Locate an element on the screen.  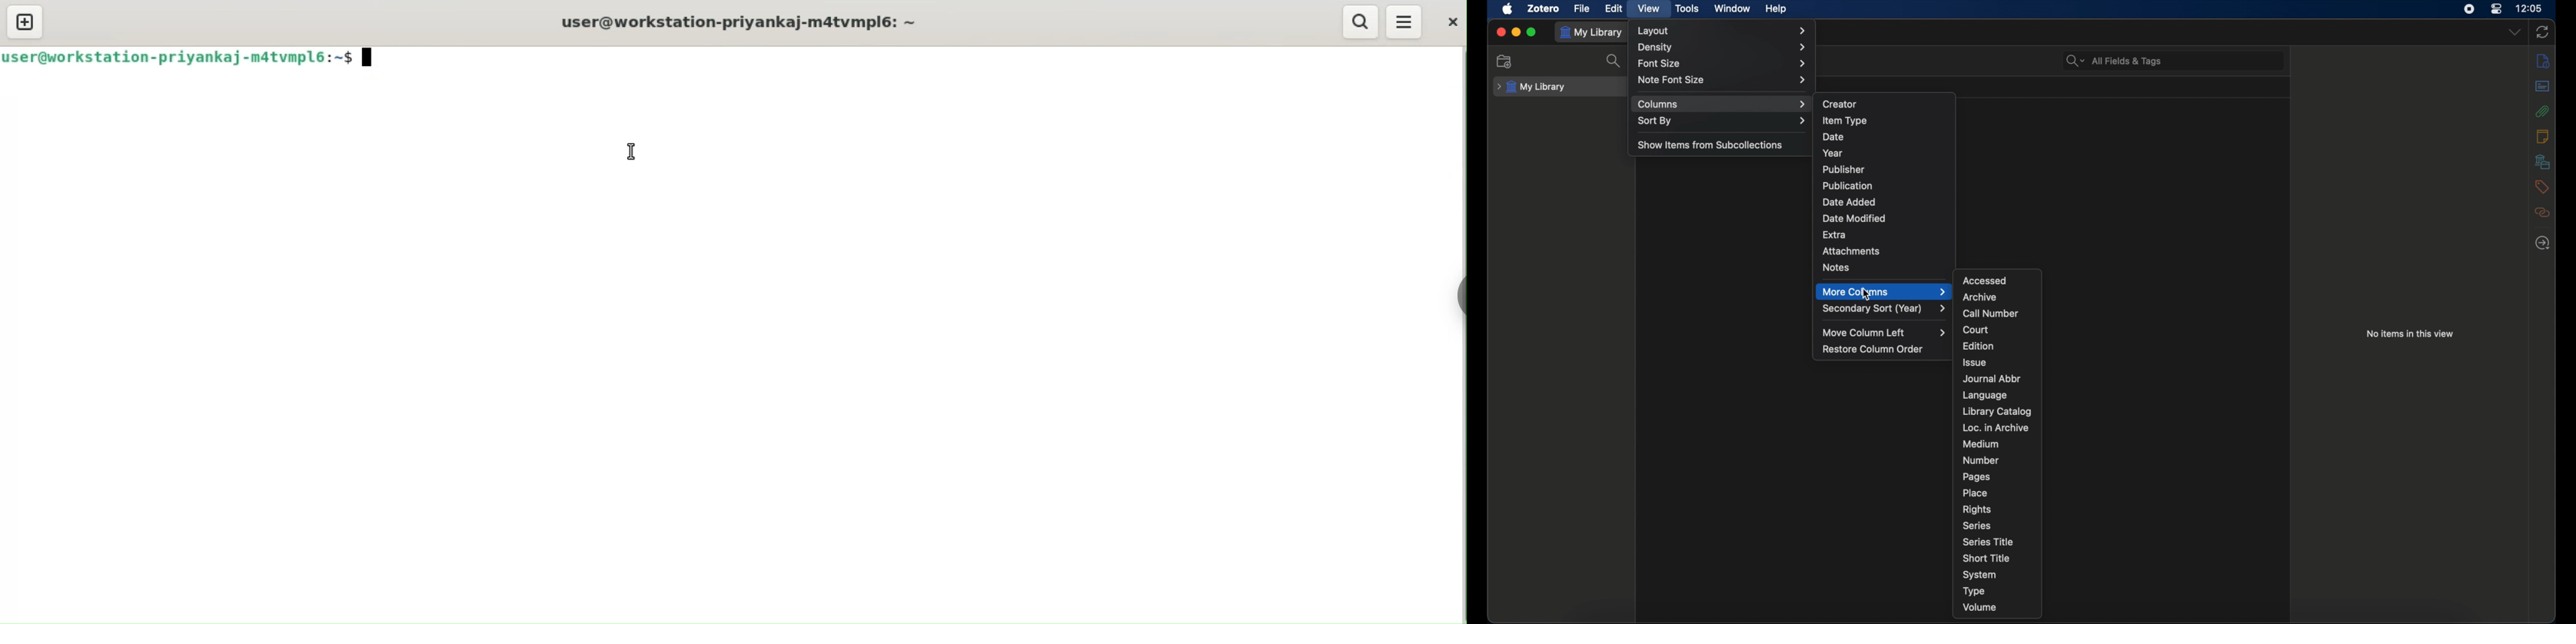
dropdown is located at coordinates (2515, 32).